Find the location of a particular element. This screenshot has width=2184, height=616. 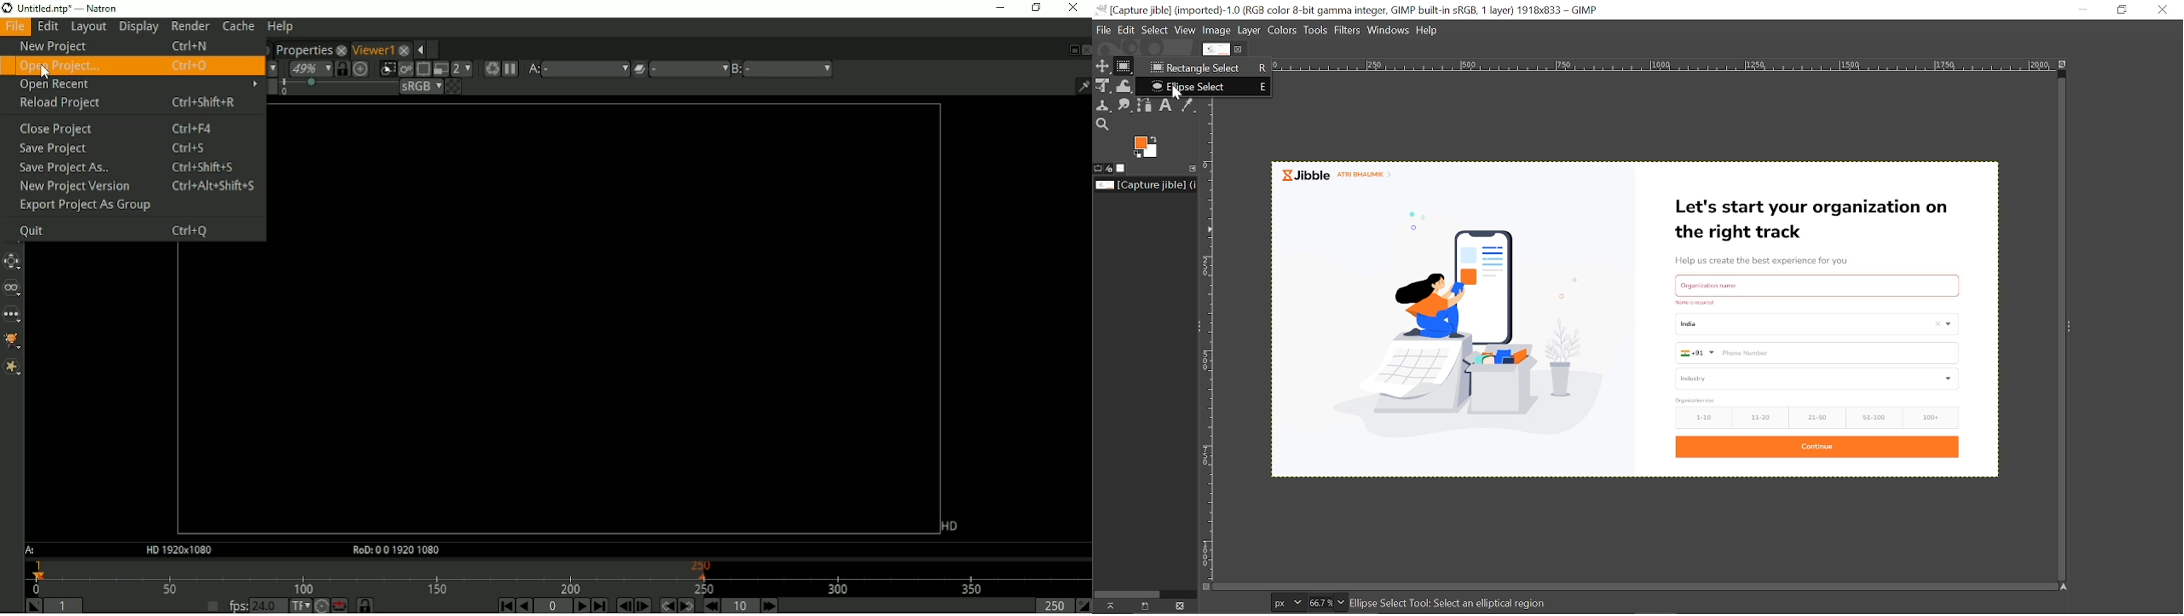

Images is located at coordinates (1123, 168).